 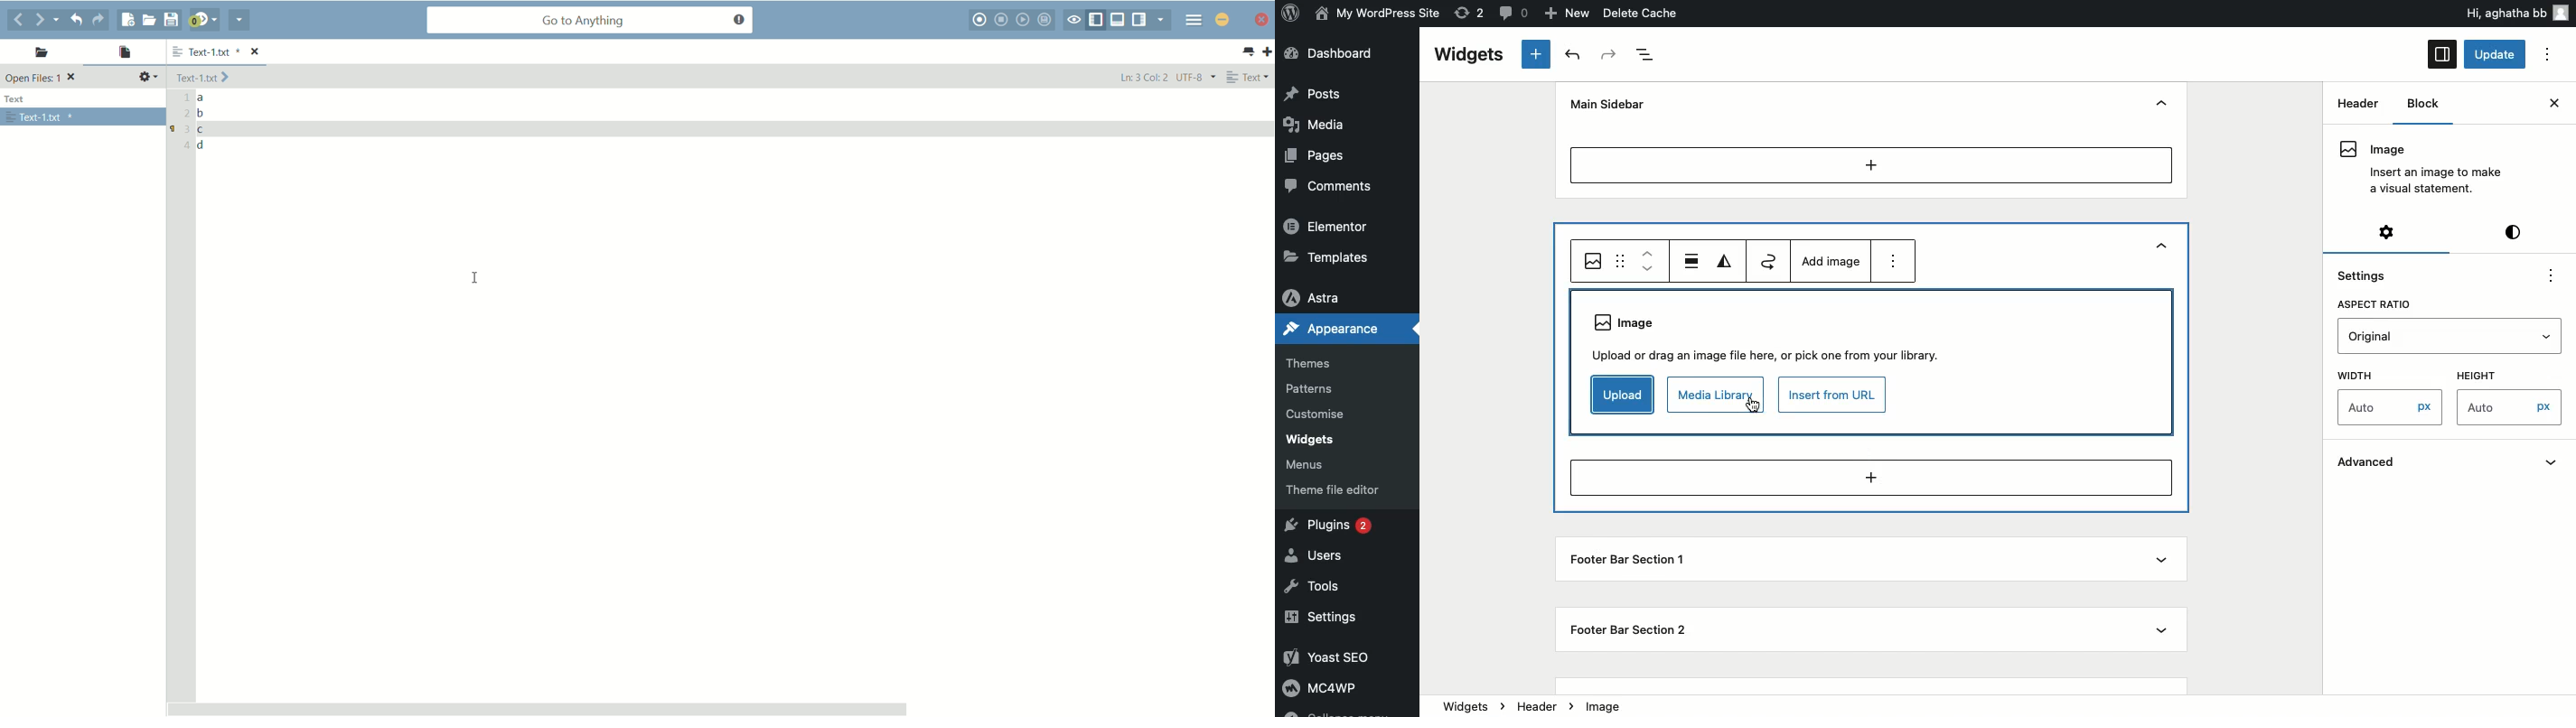 I want to click on Themes, so click(x=1308, y=364).